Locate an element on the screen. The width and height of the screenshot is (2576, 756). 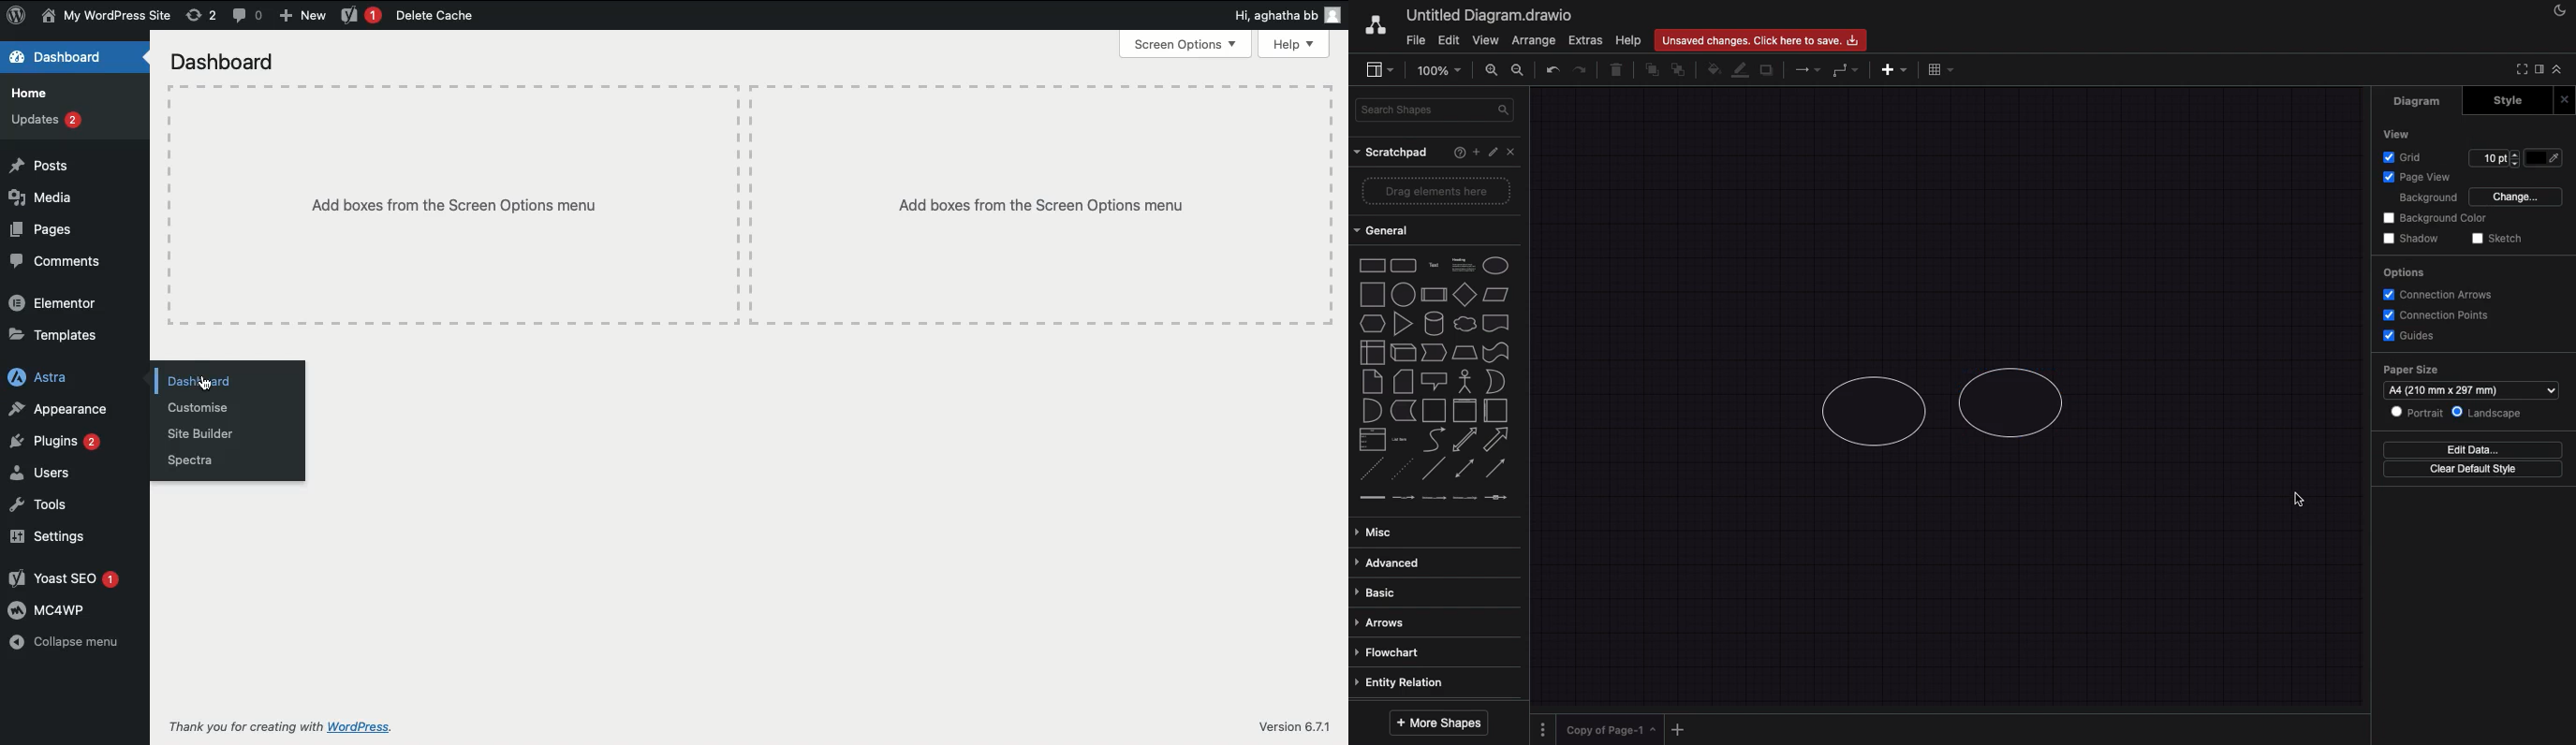
view is located at coordinates (1487, 39).